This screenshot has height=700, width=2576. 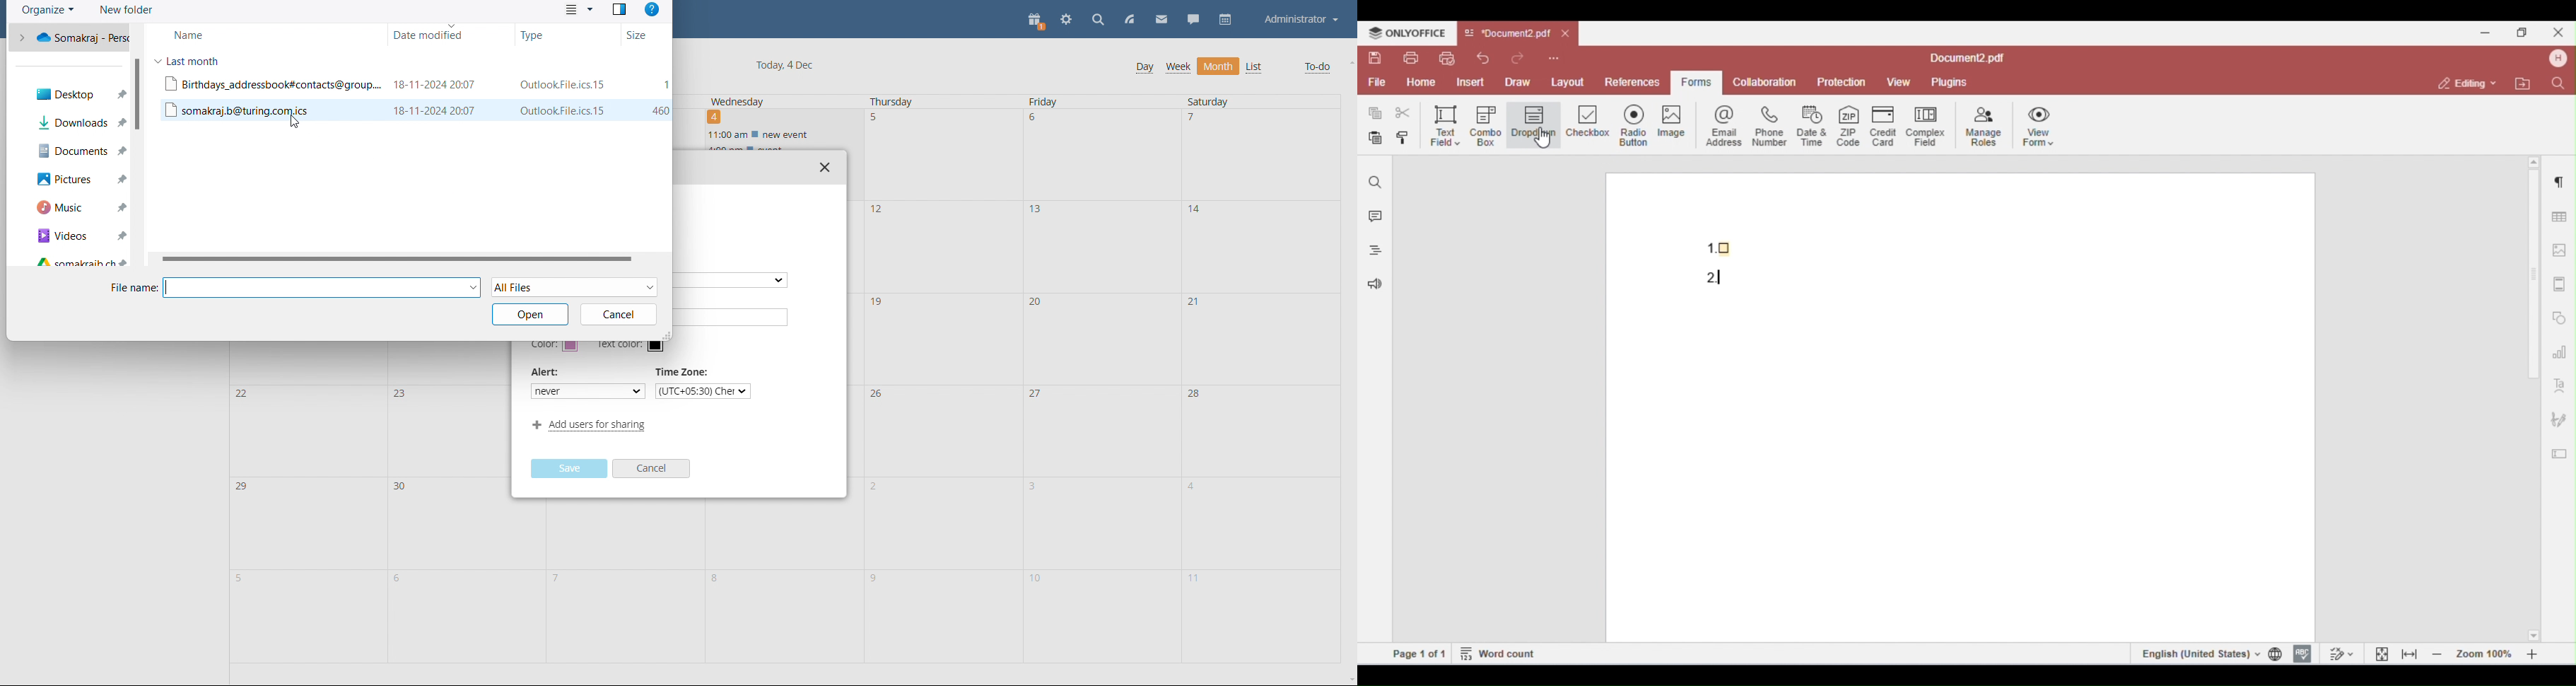 I want to click on music, so click(x=77, y=208).